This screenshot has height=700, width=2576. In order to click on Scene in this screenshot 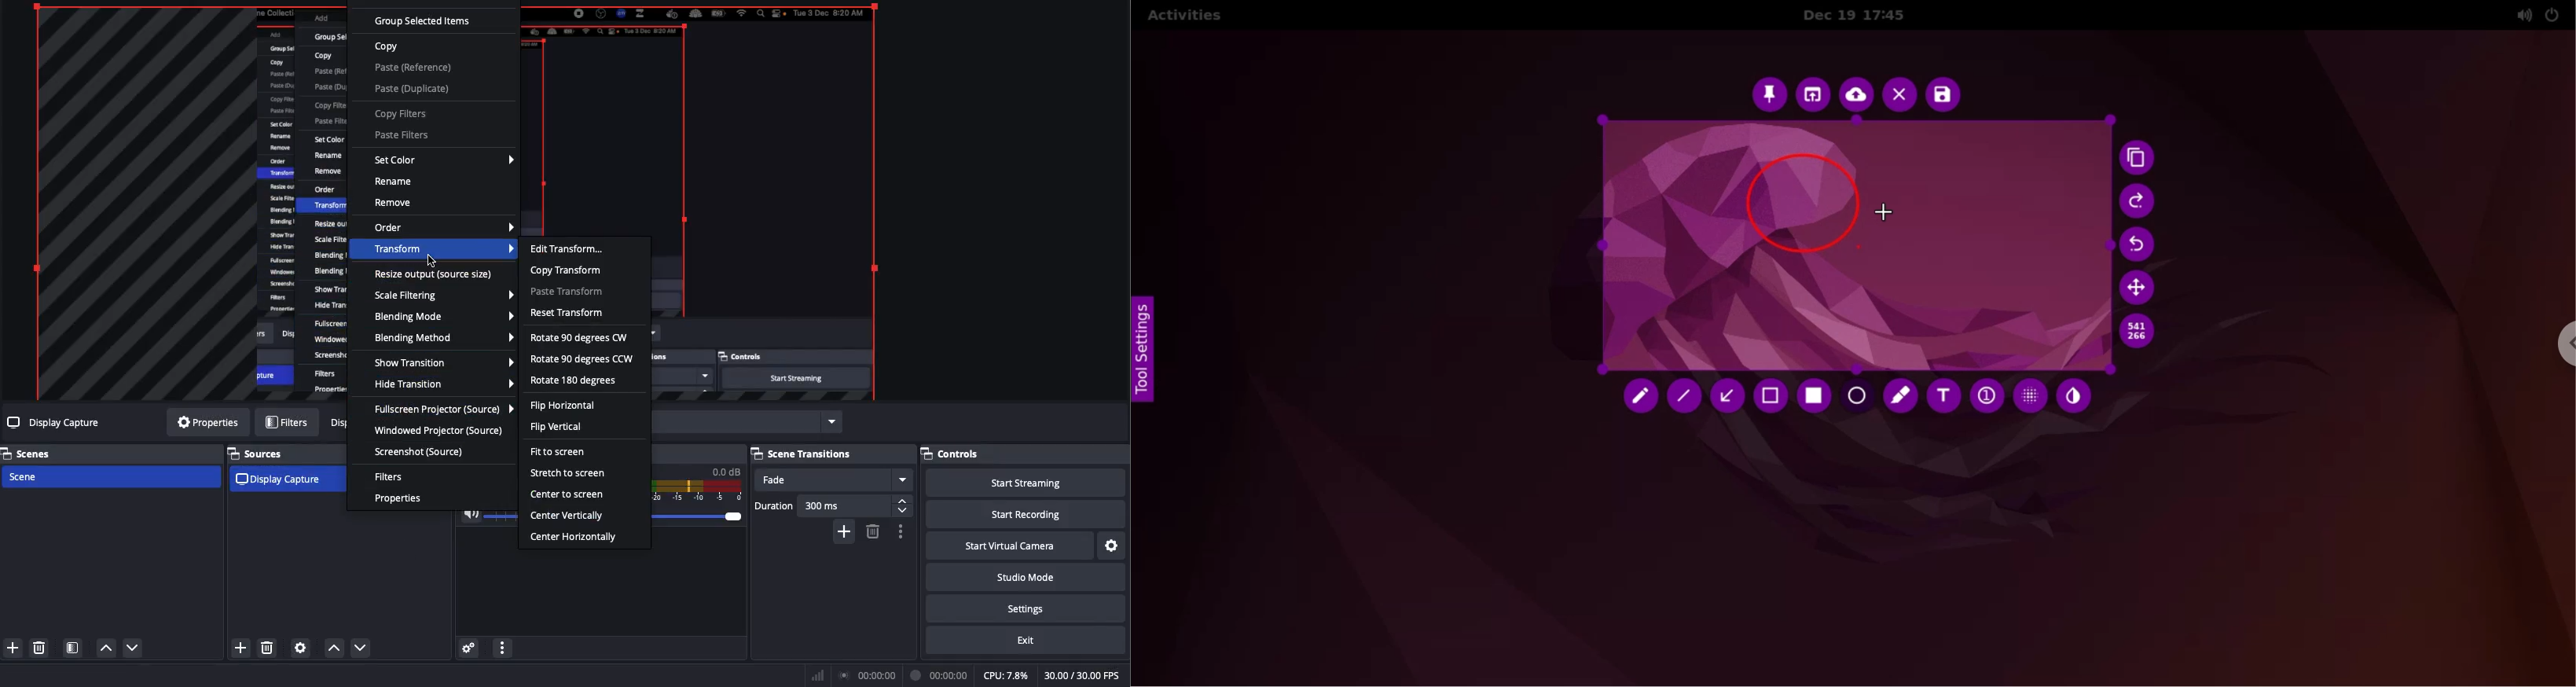, I will do `click(110, 478)`.